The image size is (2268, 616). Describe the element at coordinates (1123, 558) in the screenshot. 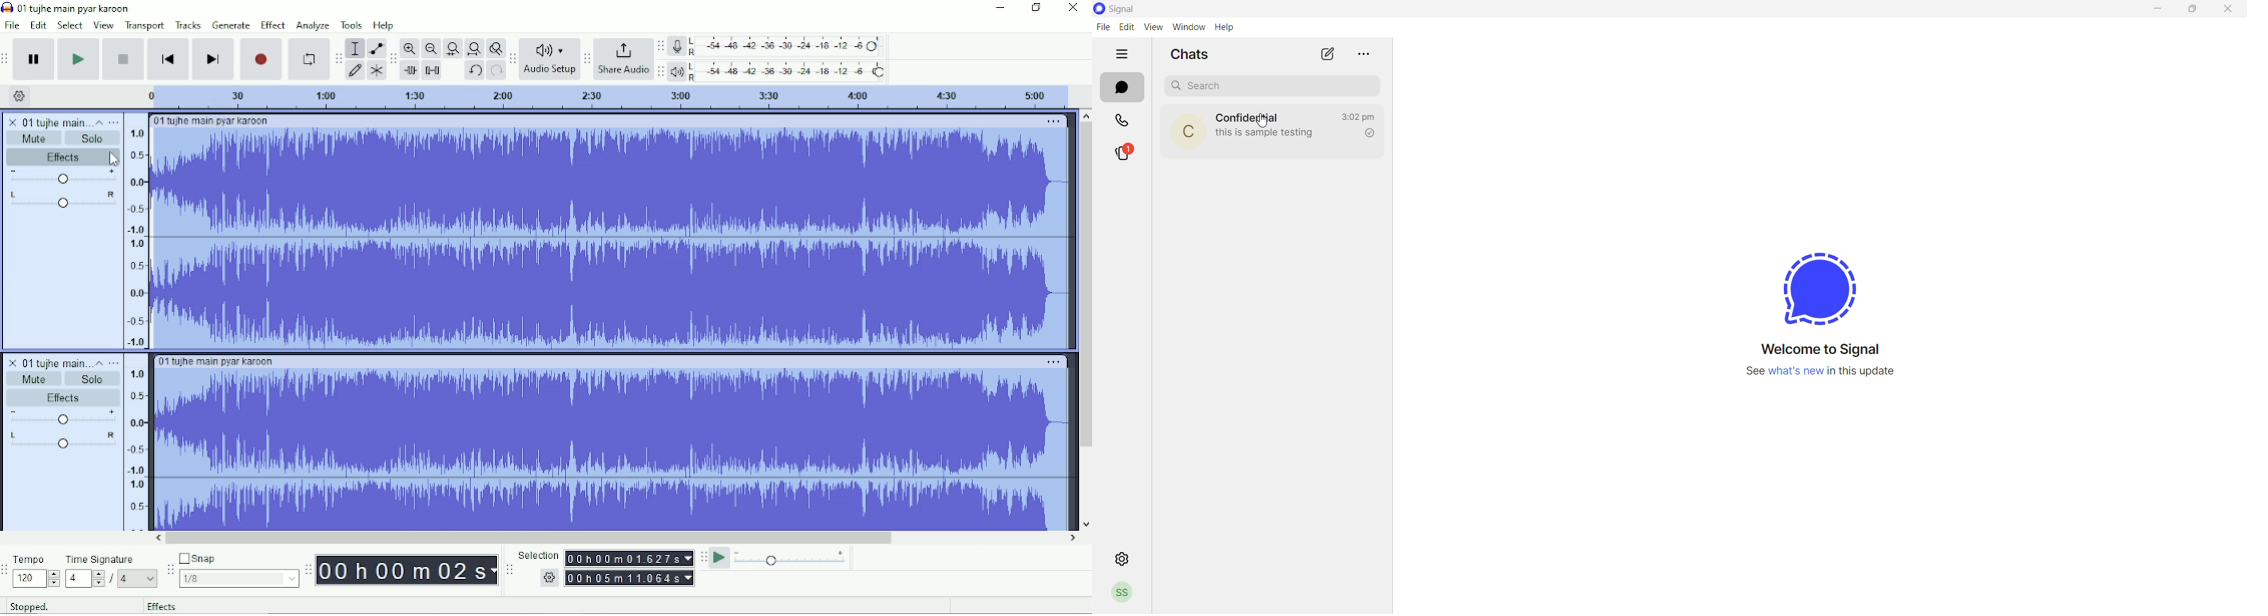

I see `settings ` at that location.